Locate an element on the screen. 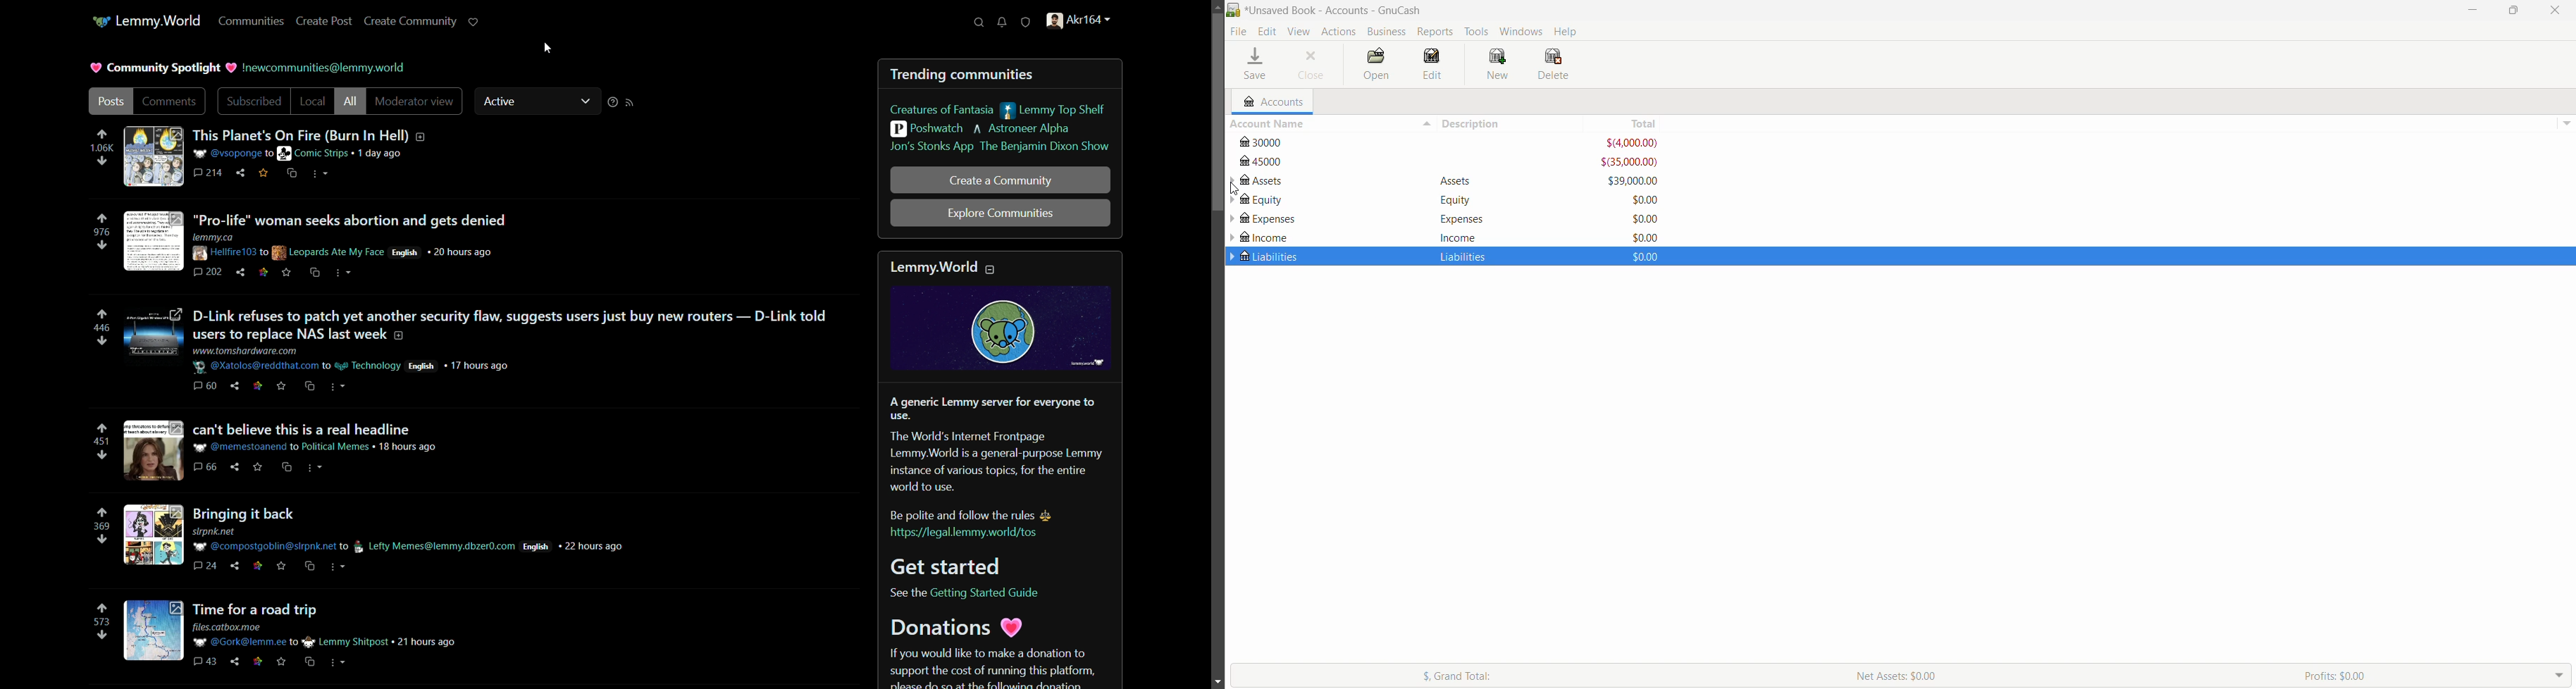 The image size is (2576, 700). number of votes is located at coordinates (101, 149).